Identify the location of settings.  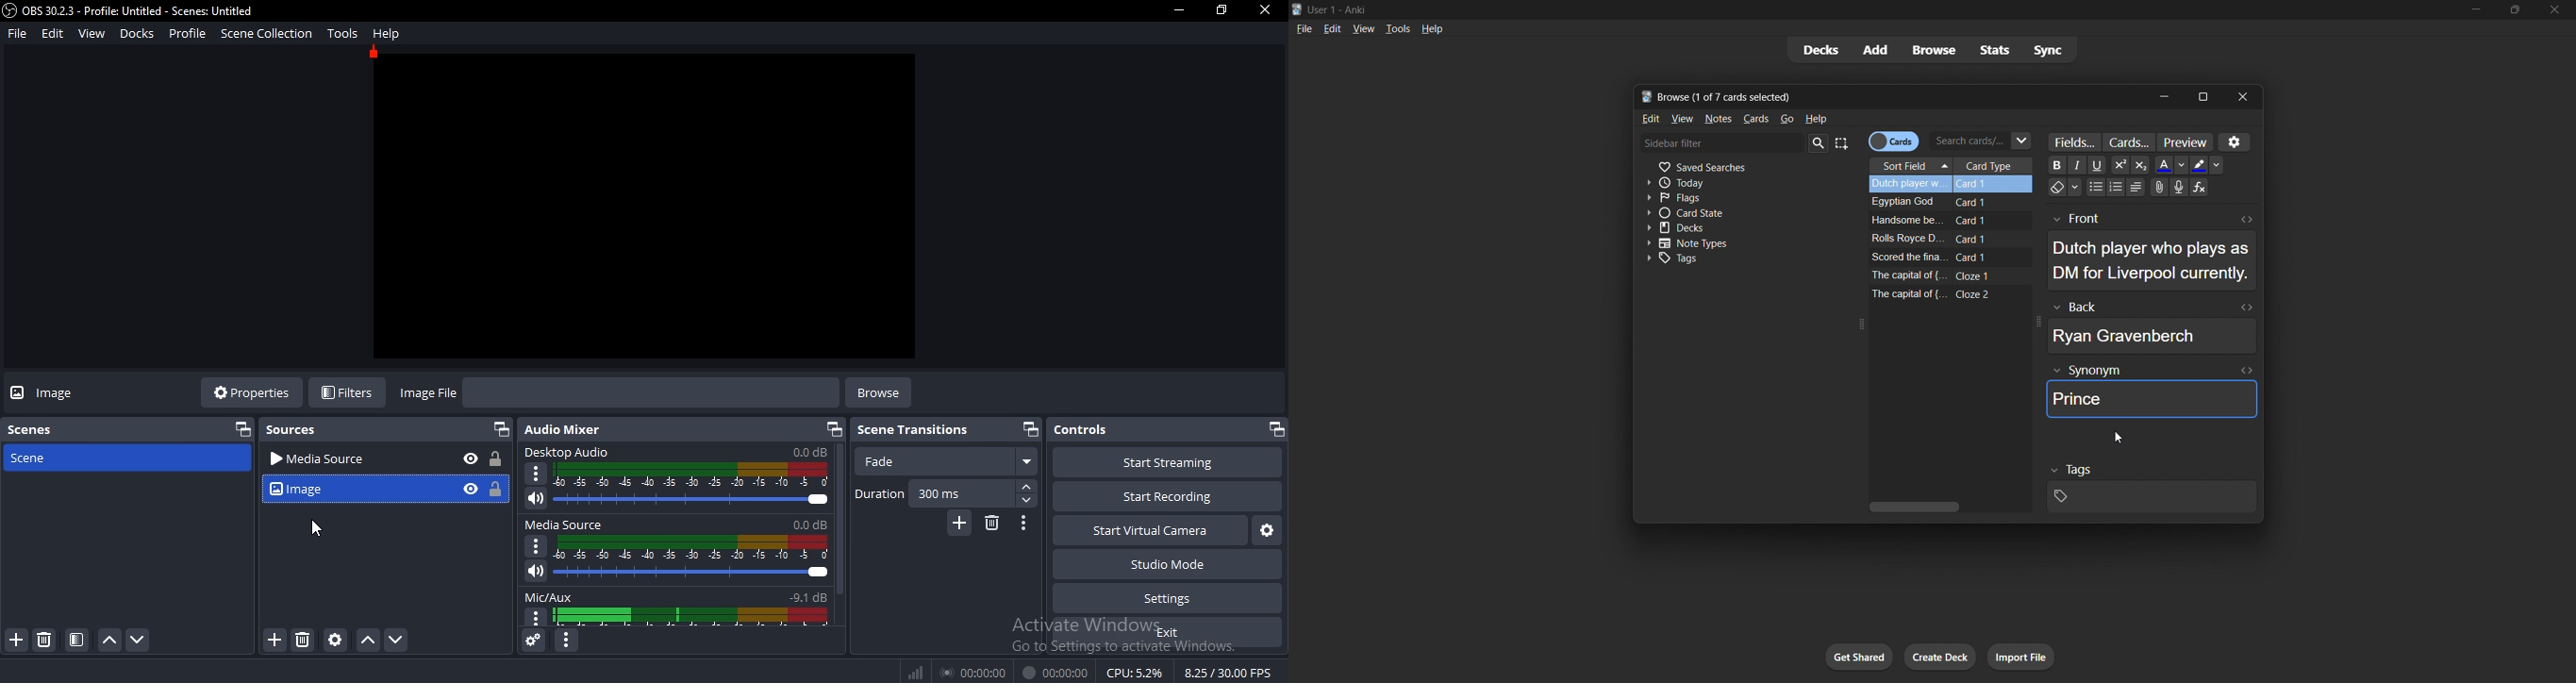
(1161, 599).